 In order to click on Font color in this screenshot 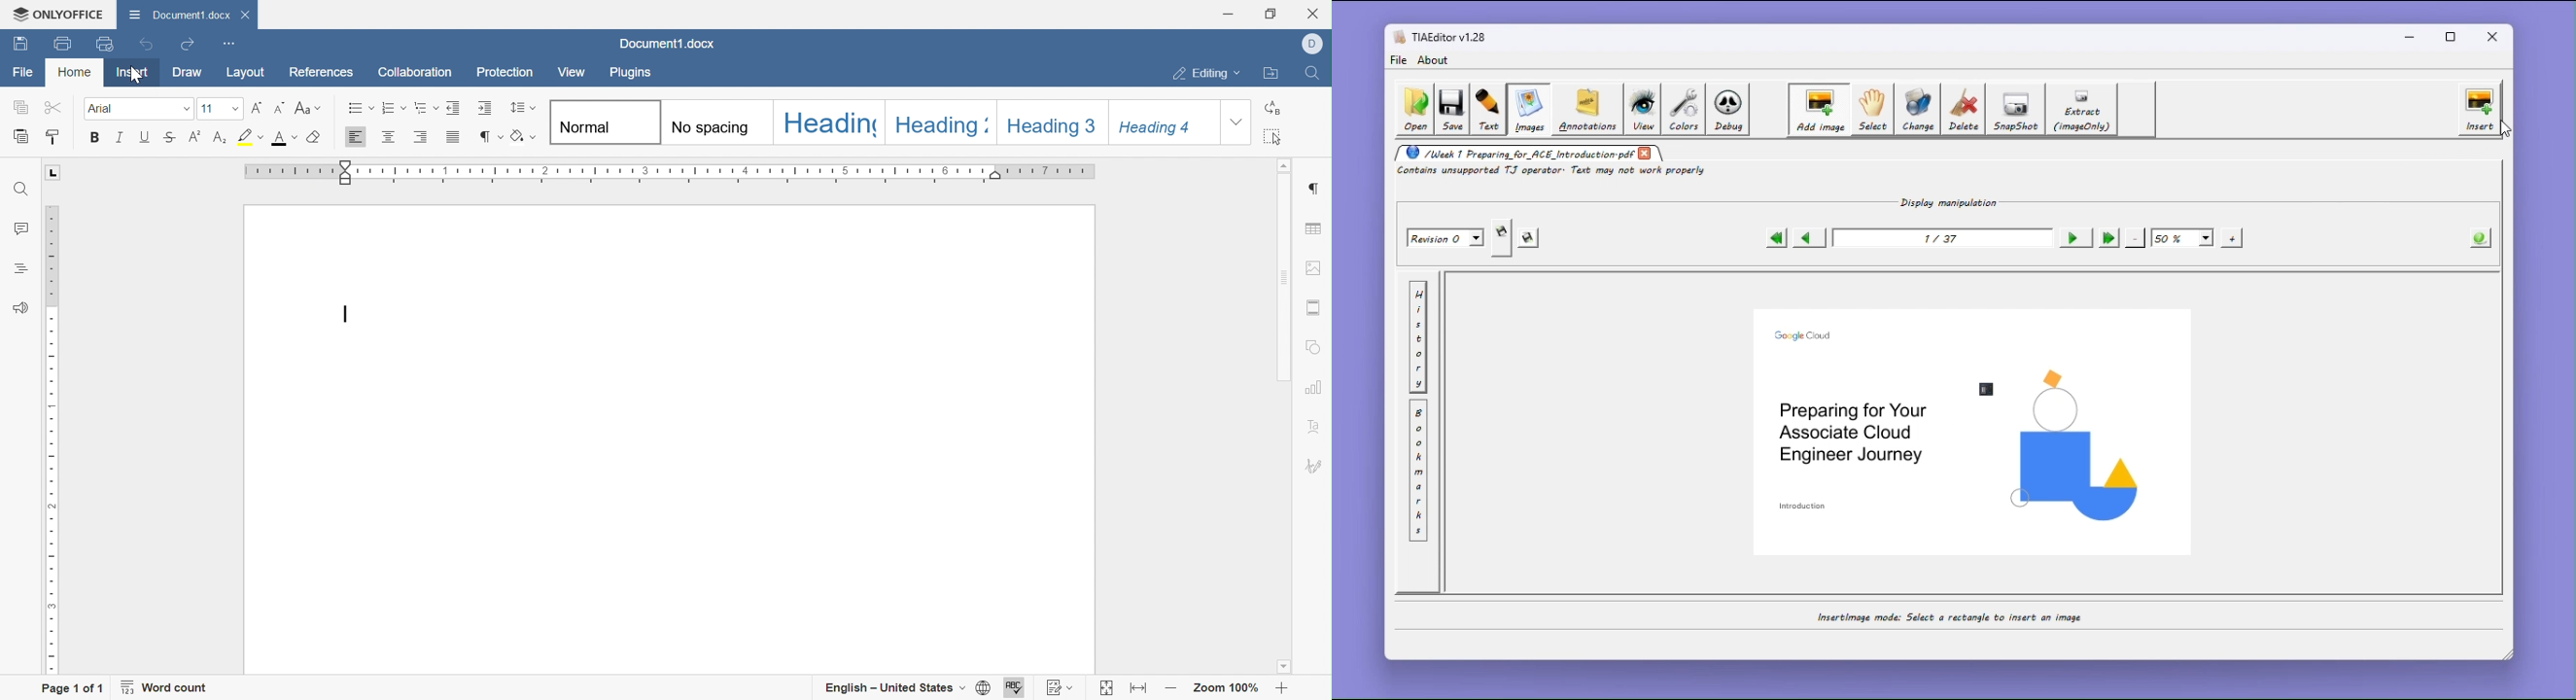, I will do `click(283, 140)`.